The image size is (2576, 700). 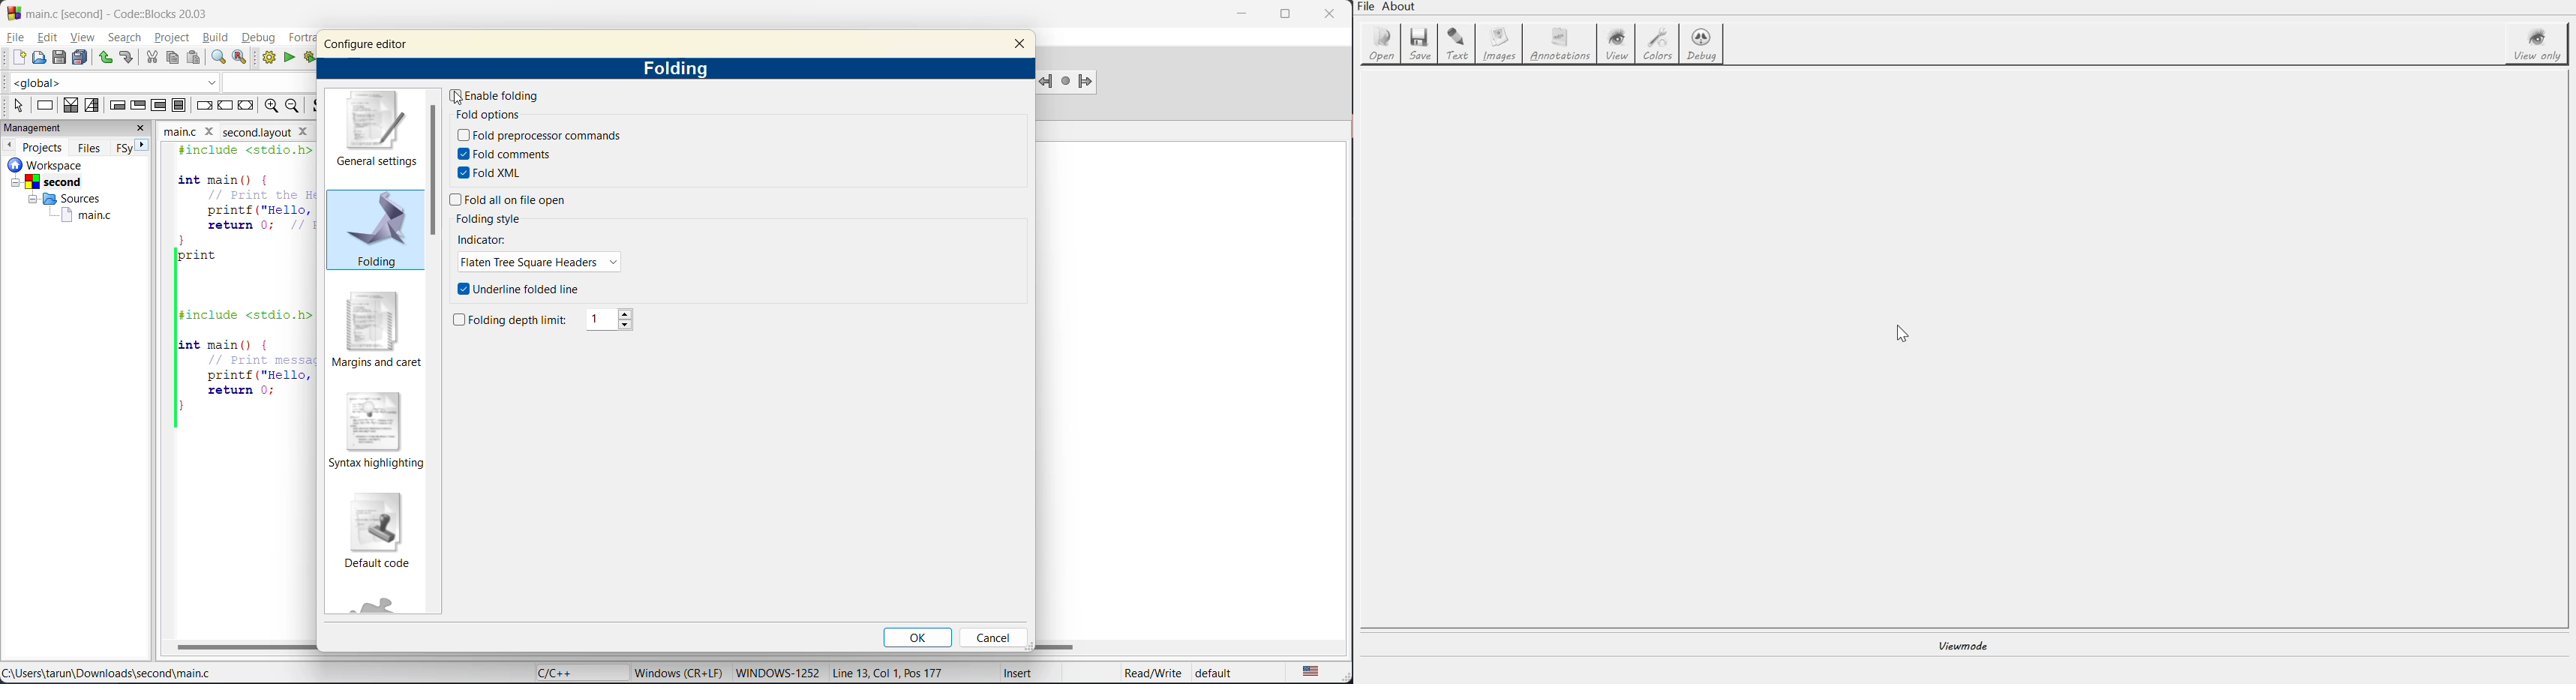 What do you see at coordinates (107, 57) in the screenshot?
I see `undo` at bounding box center [107, 57].